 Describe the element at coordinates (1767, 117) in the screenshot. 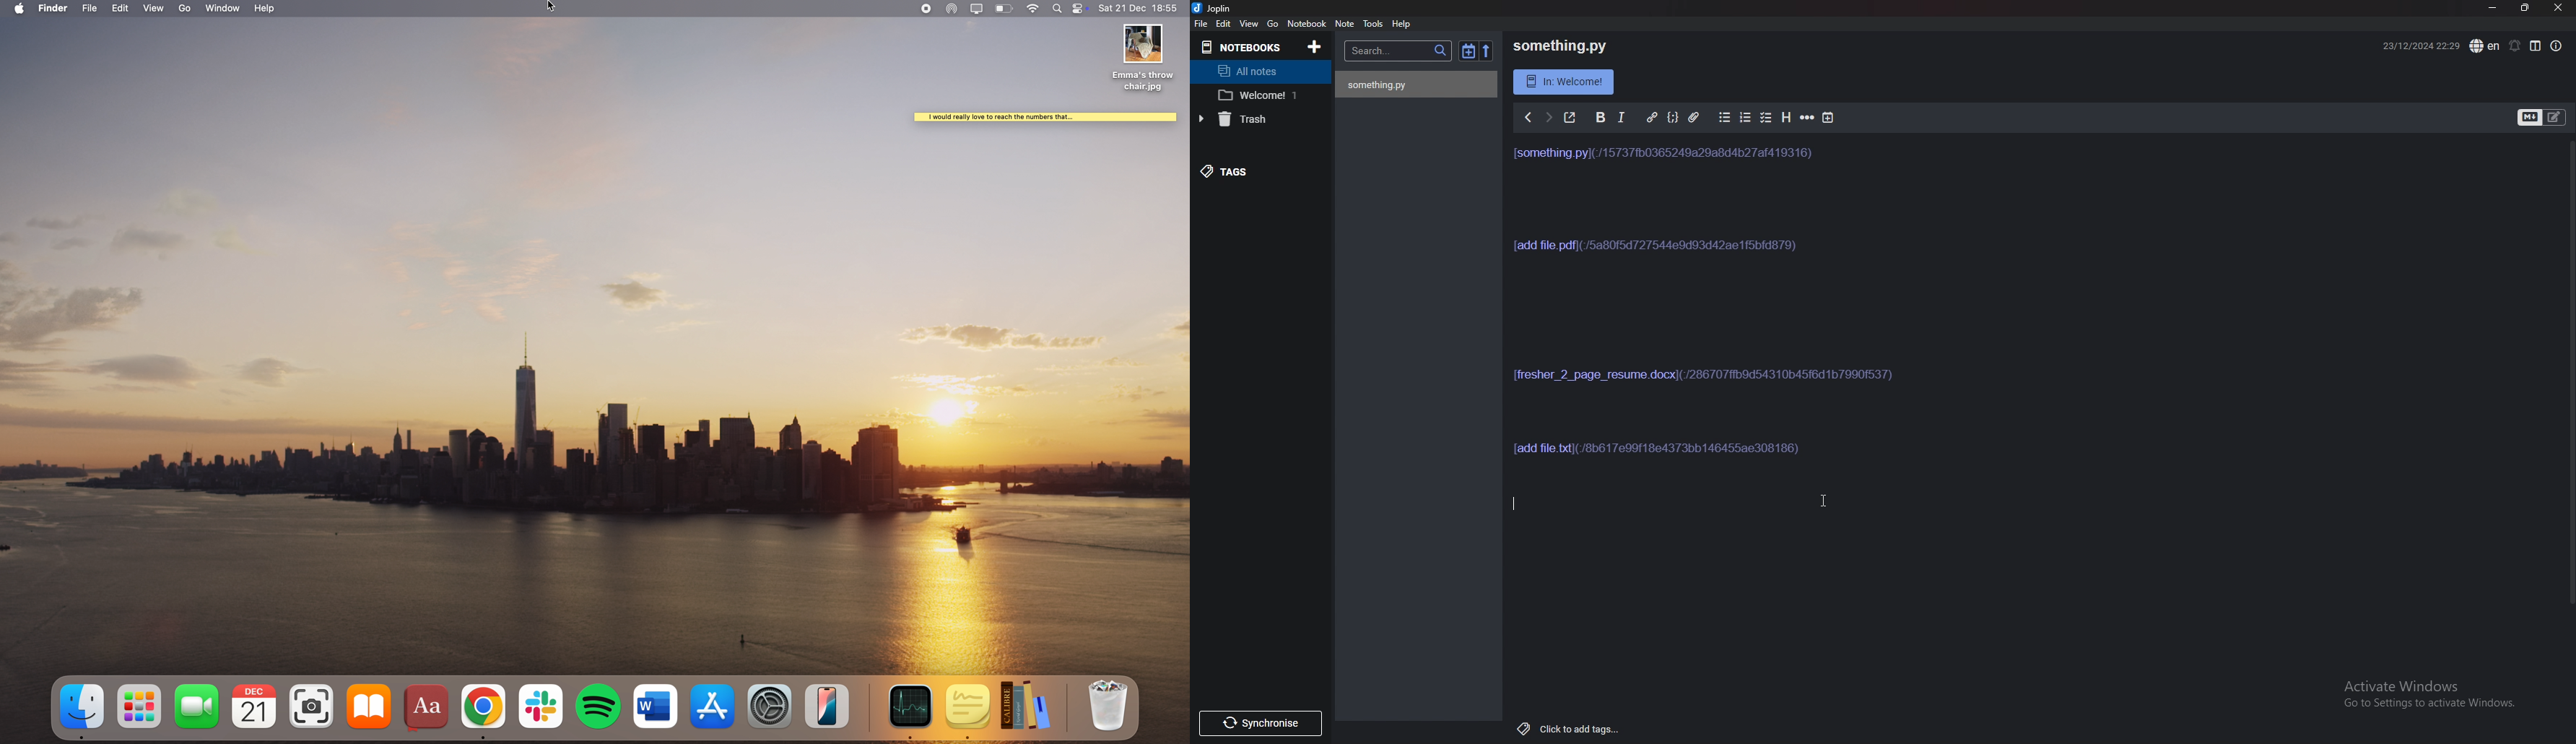

I see `Checkbox` at that location.